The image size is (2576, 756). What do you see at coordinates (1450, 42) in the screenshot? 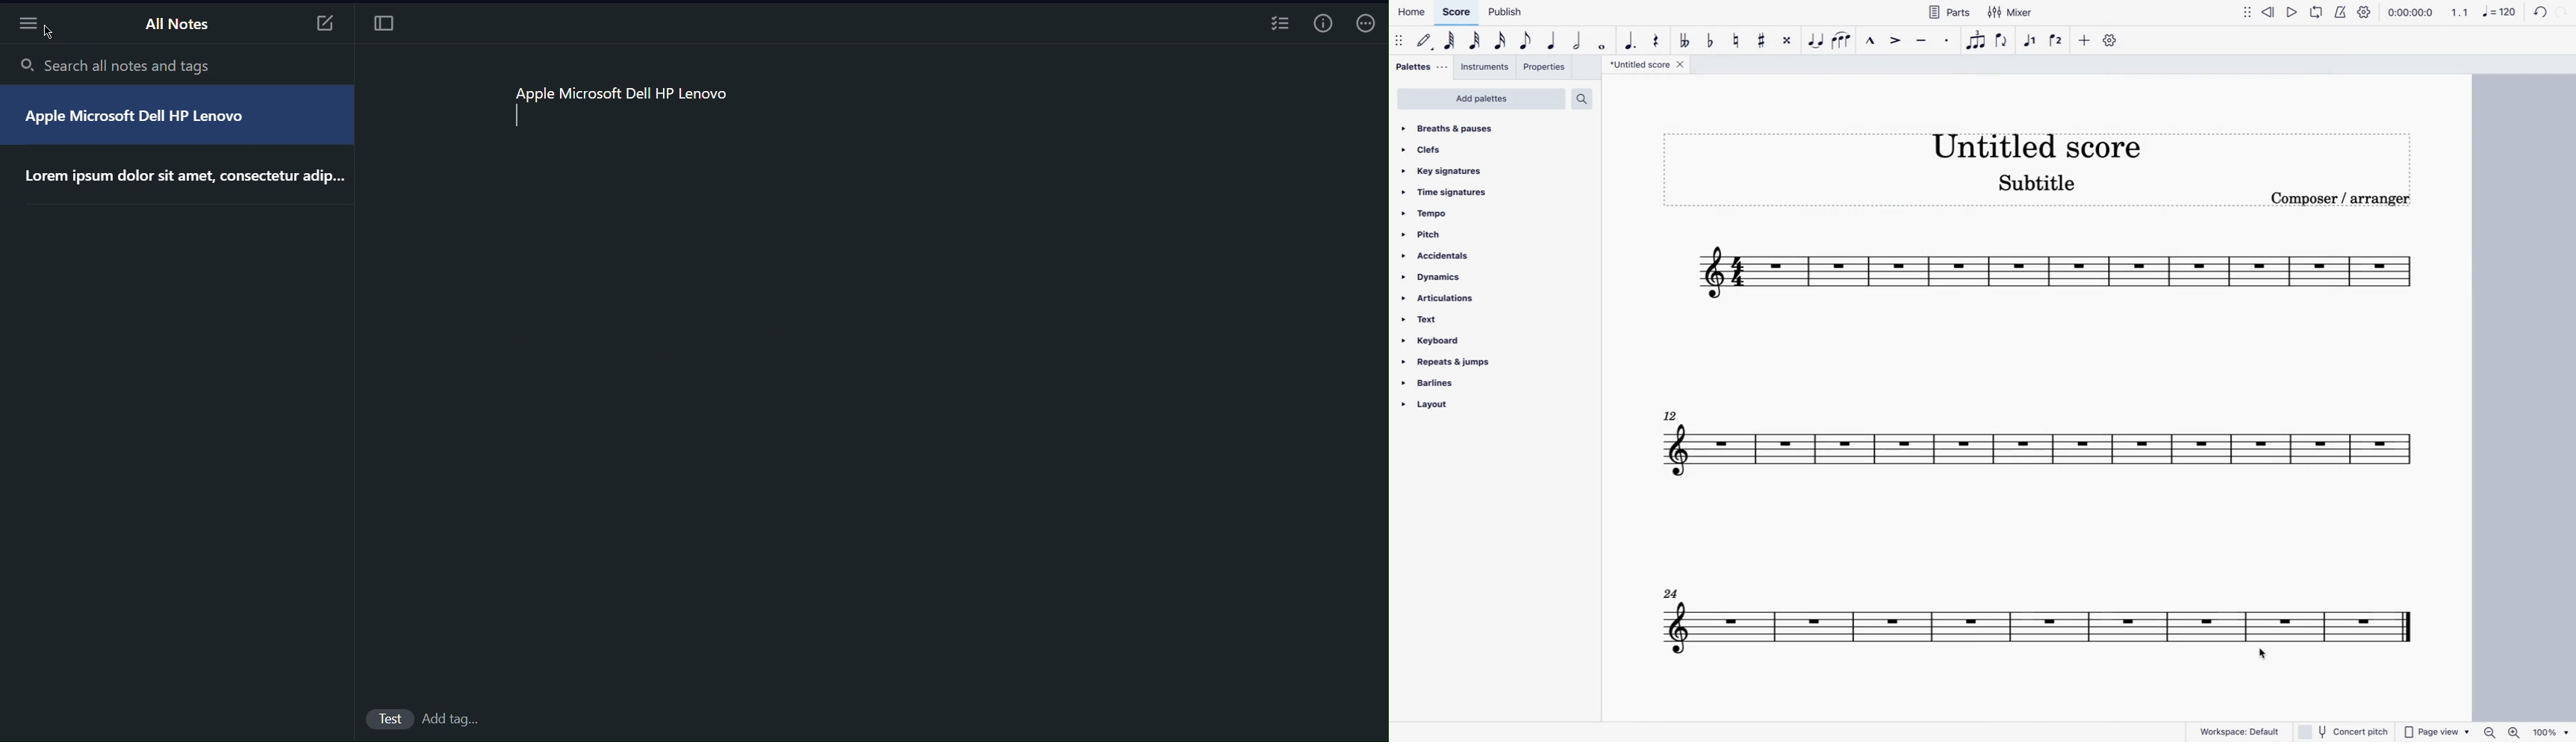
I see `64th note` at bounding box center [1450, 42].